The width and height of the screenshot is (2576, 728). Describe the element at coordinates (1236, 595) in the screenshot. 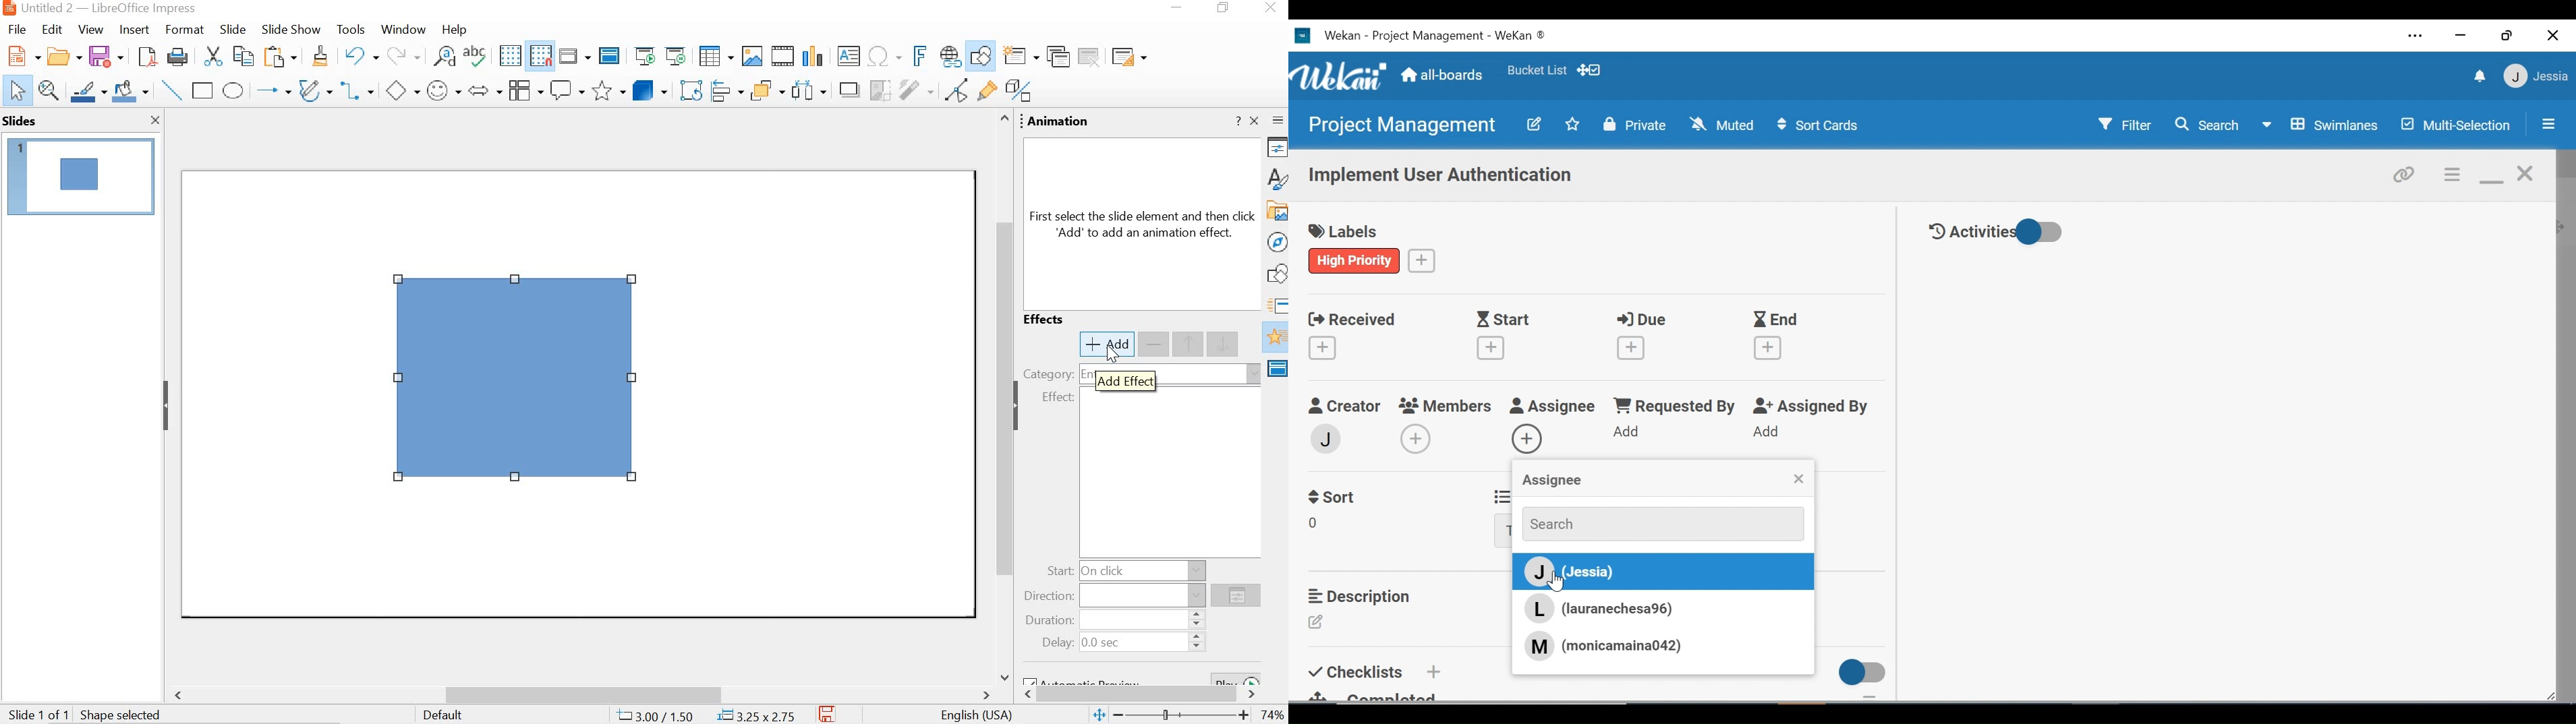

I see `direction` at that location.